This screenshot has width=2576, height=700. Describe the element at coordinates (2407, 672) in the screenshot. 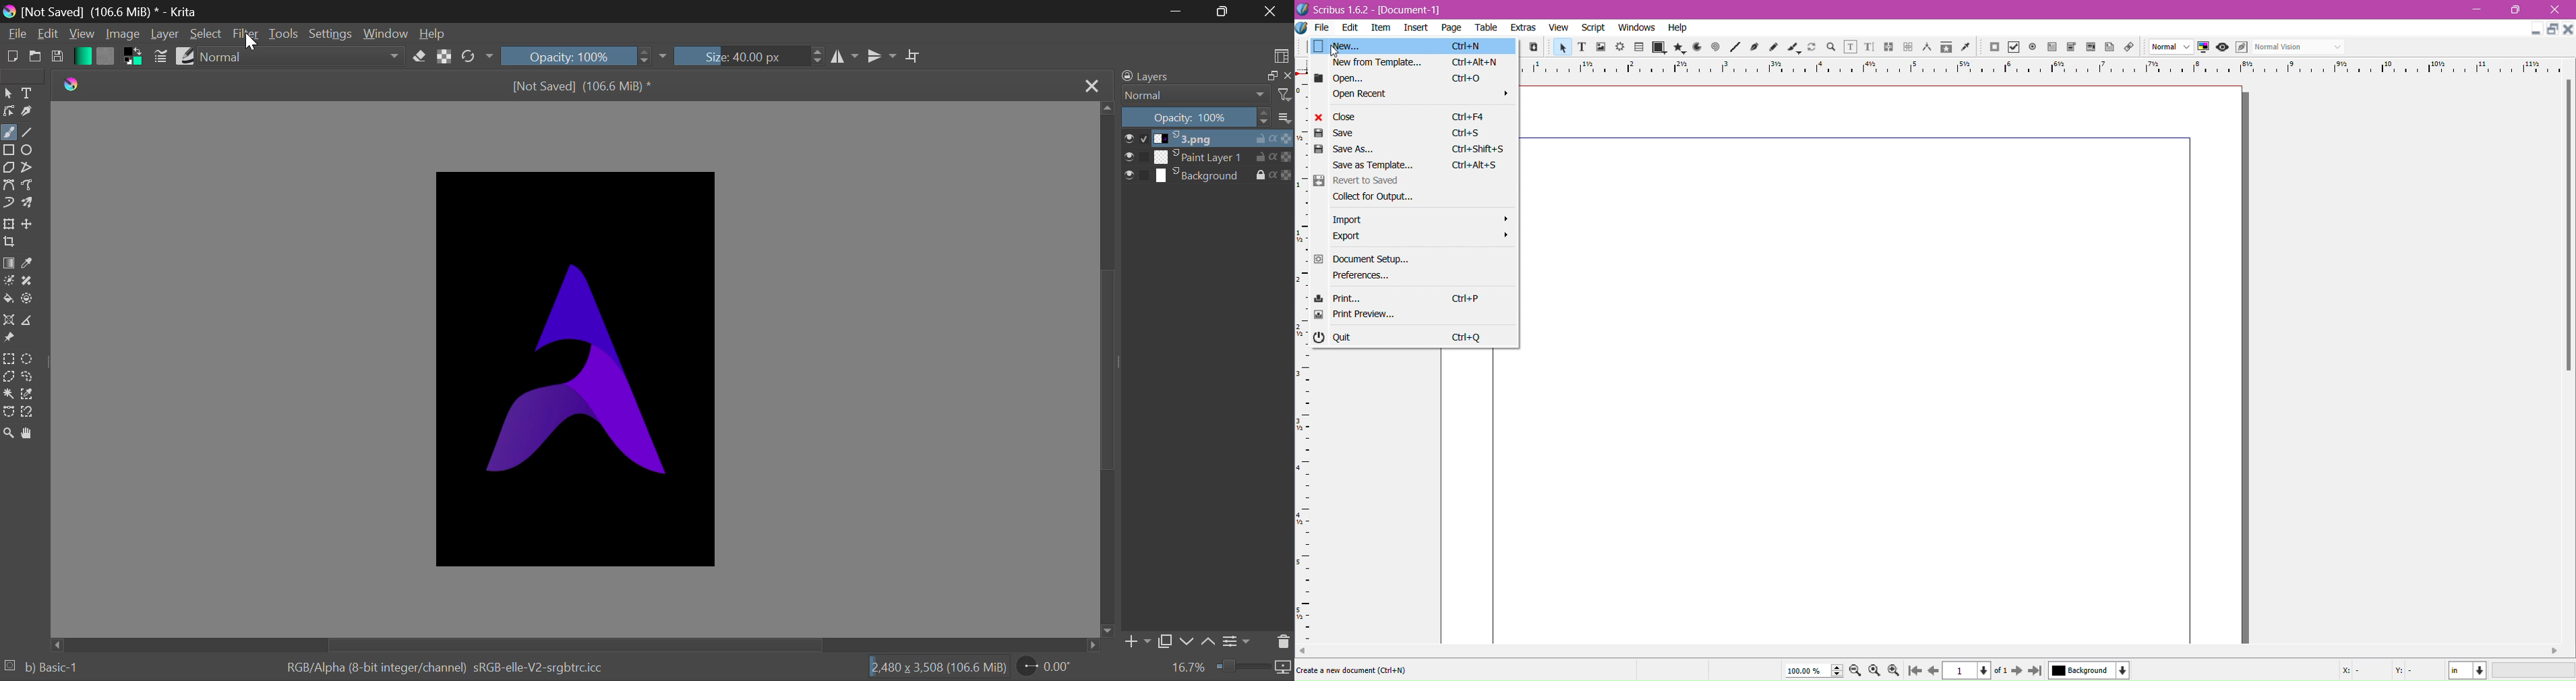

I see `Y` at that location.